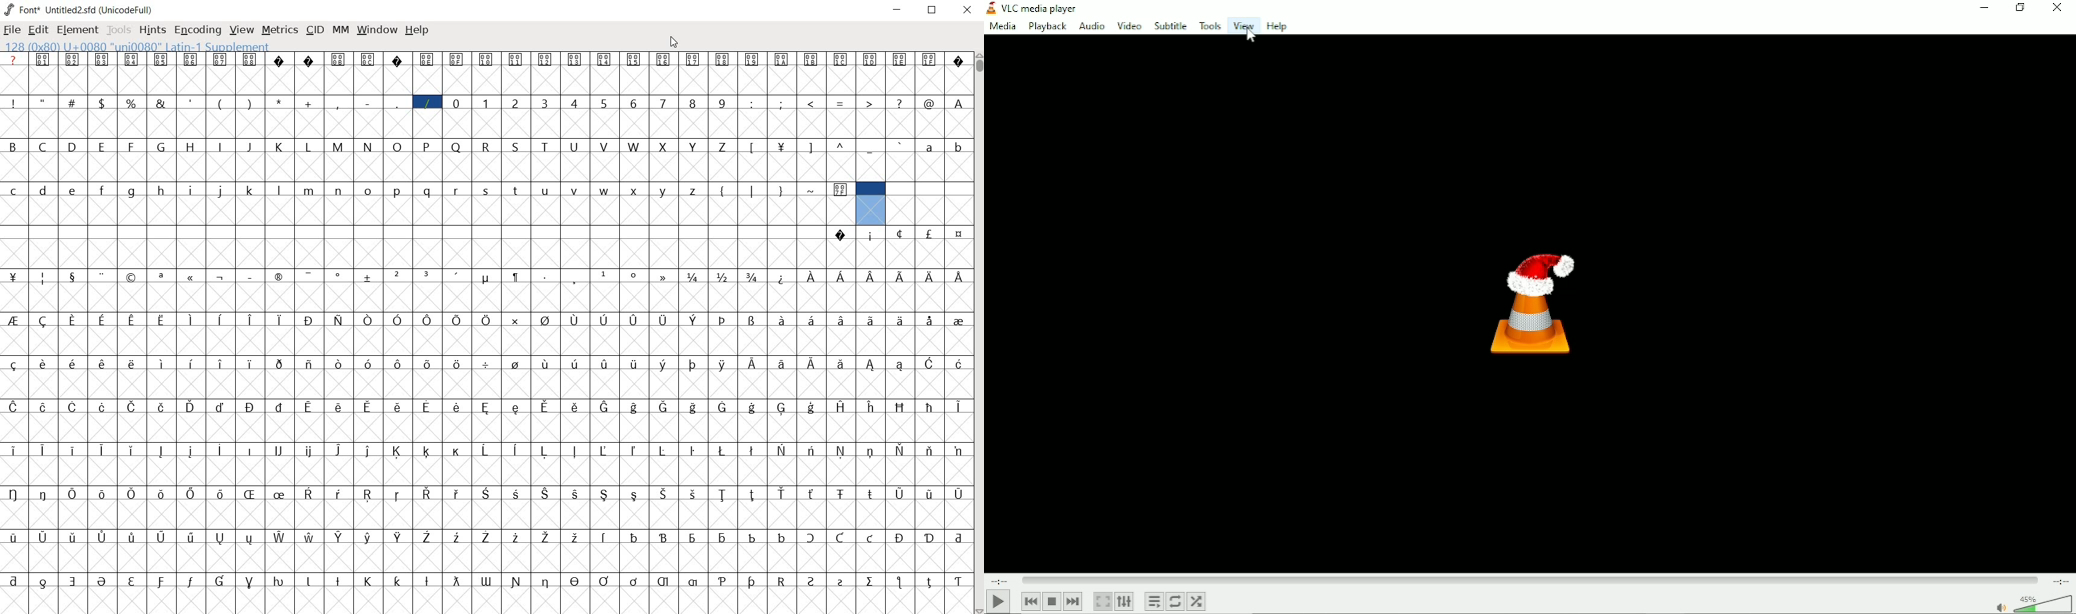 This screenshot has width=2100, height=616. What do you see at coordinates (723, 59) in the screenshot?
I see `Symbol` at bounding box center [723, 59].